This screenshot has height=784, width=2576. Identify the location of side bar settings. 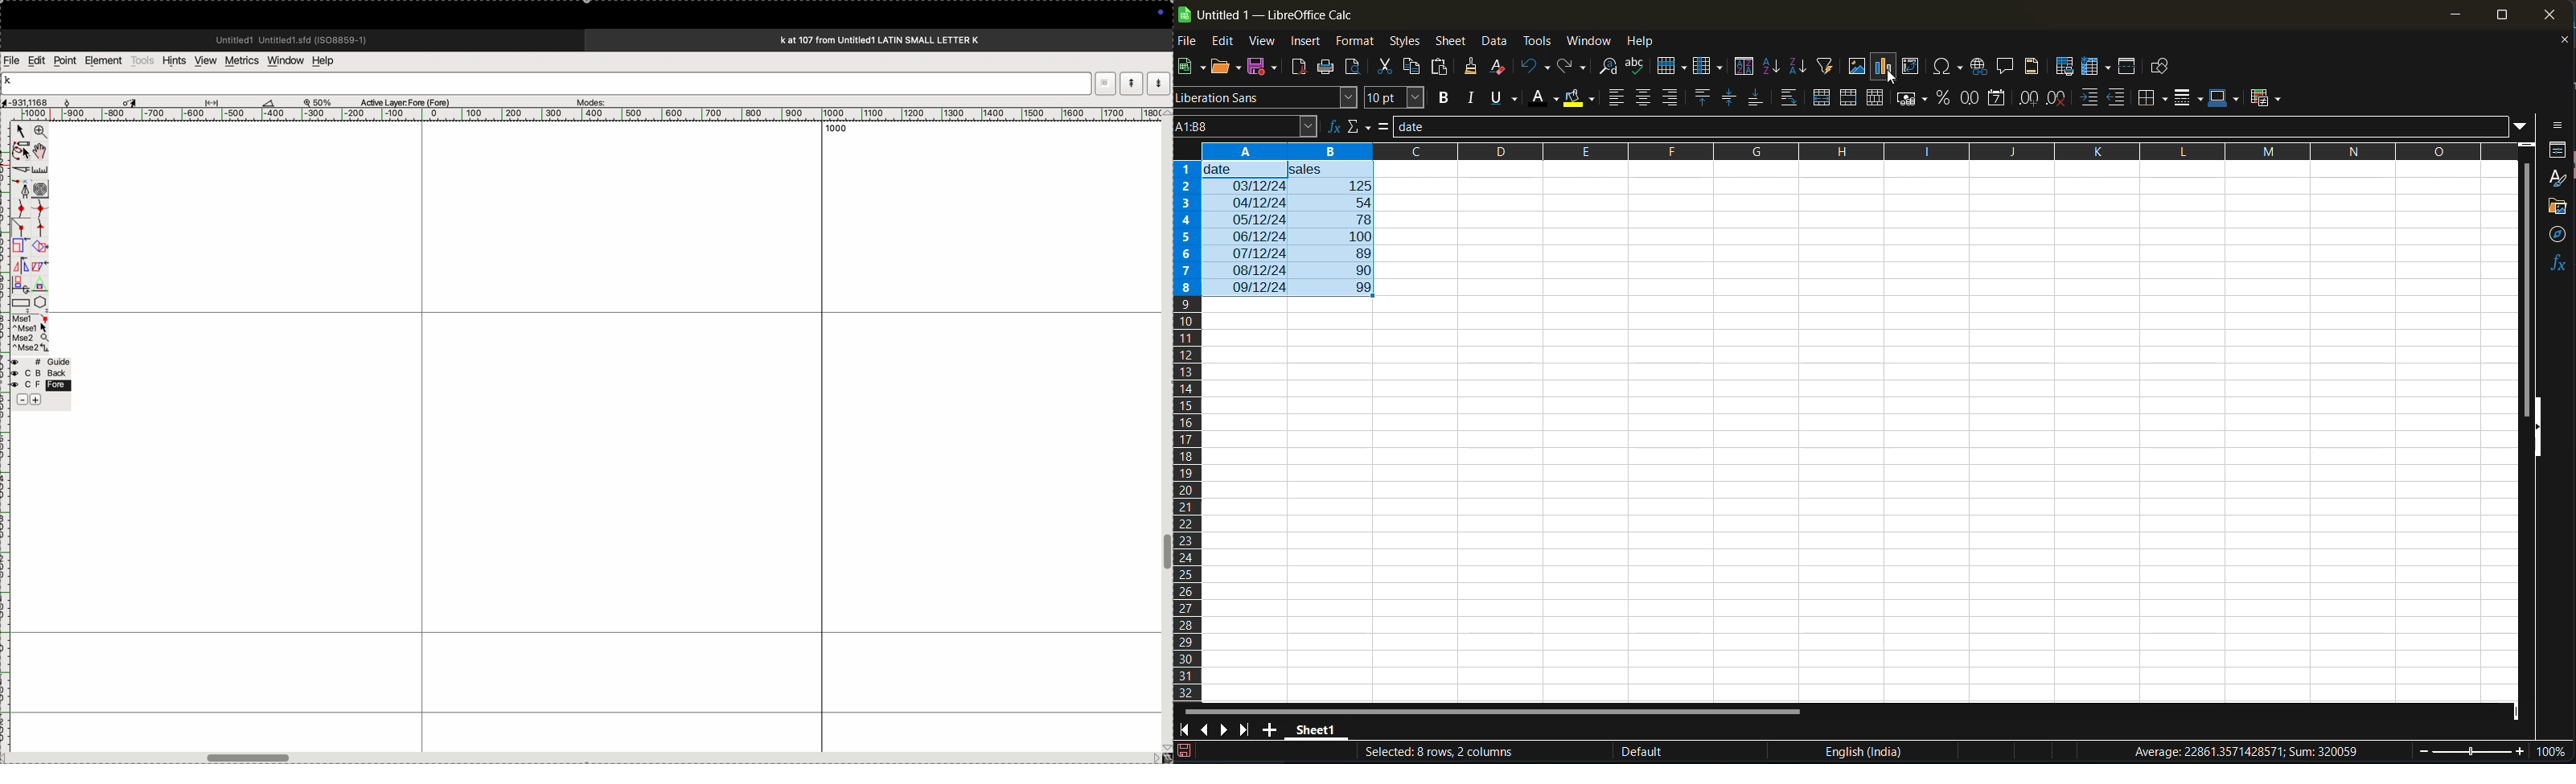
(2558, 125).